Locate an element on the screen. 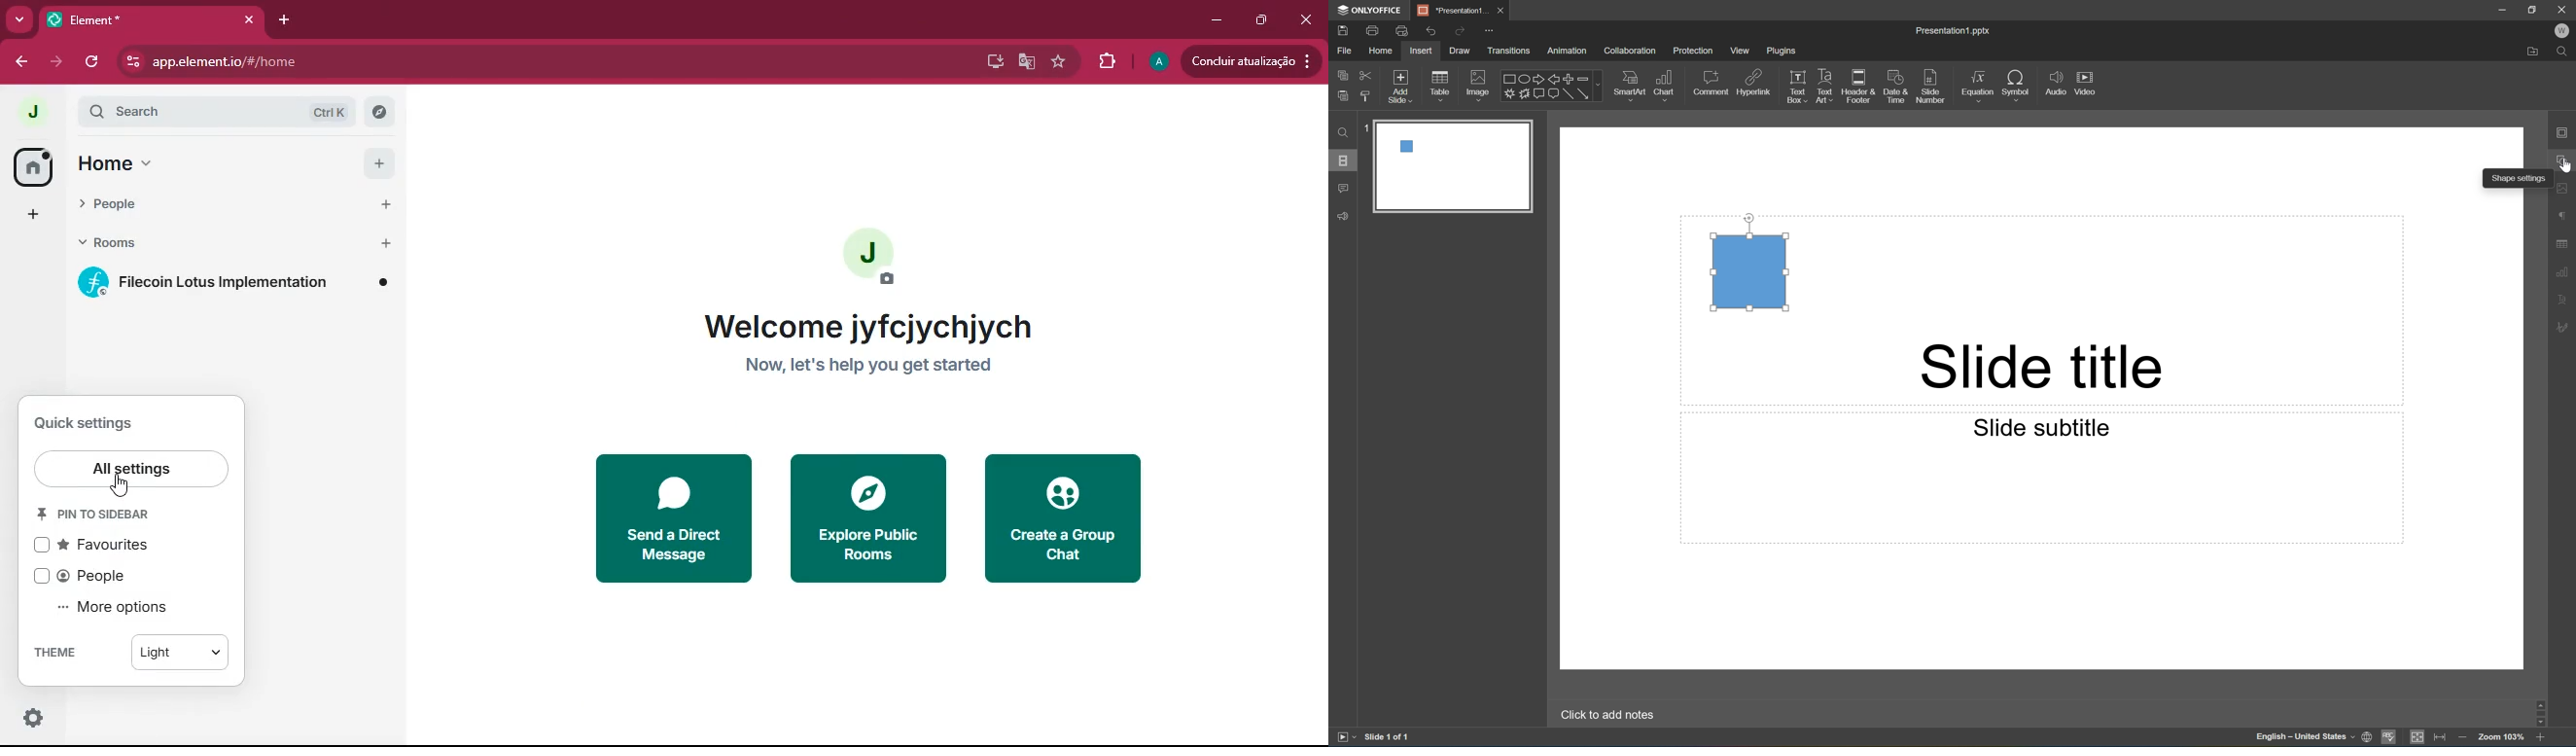  refresh is located at coordinates (94, 64).